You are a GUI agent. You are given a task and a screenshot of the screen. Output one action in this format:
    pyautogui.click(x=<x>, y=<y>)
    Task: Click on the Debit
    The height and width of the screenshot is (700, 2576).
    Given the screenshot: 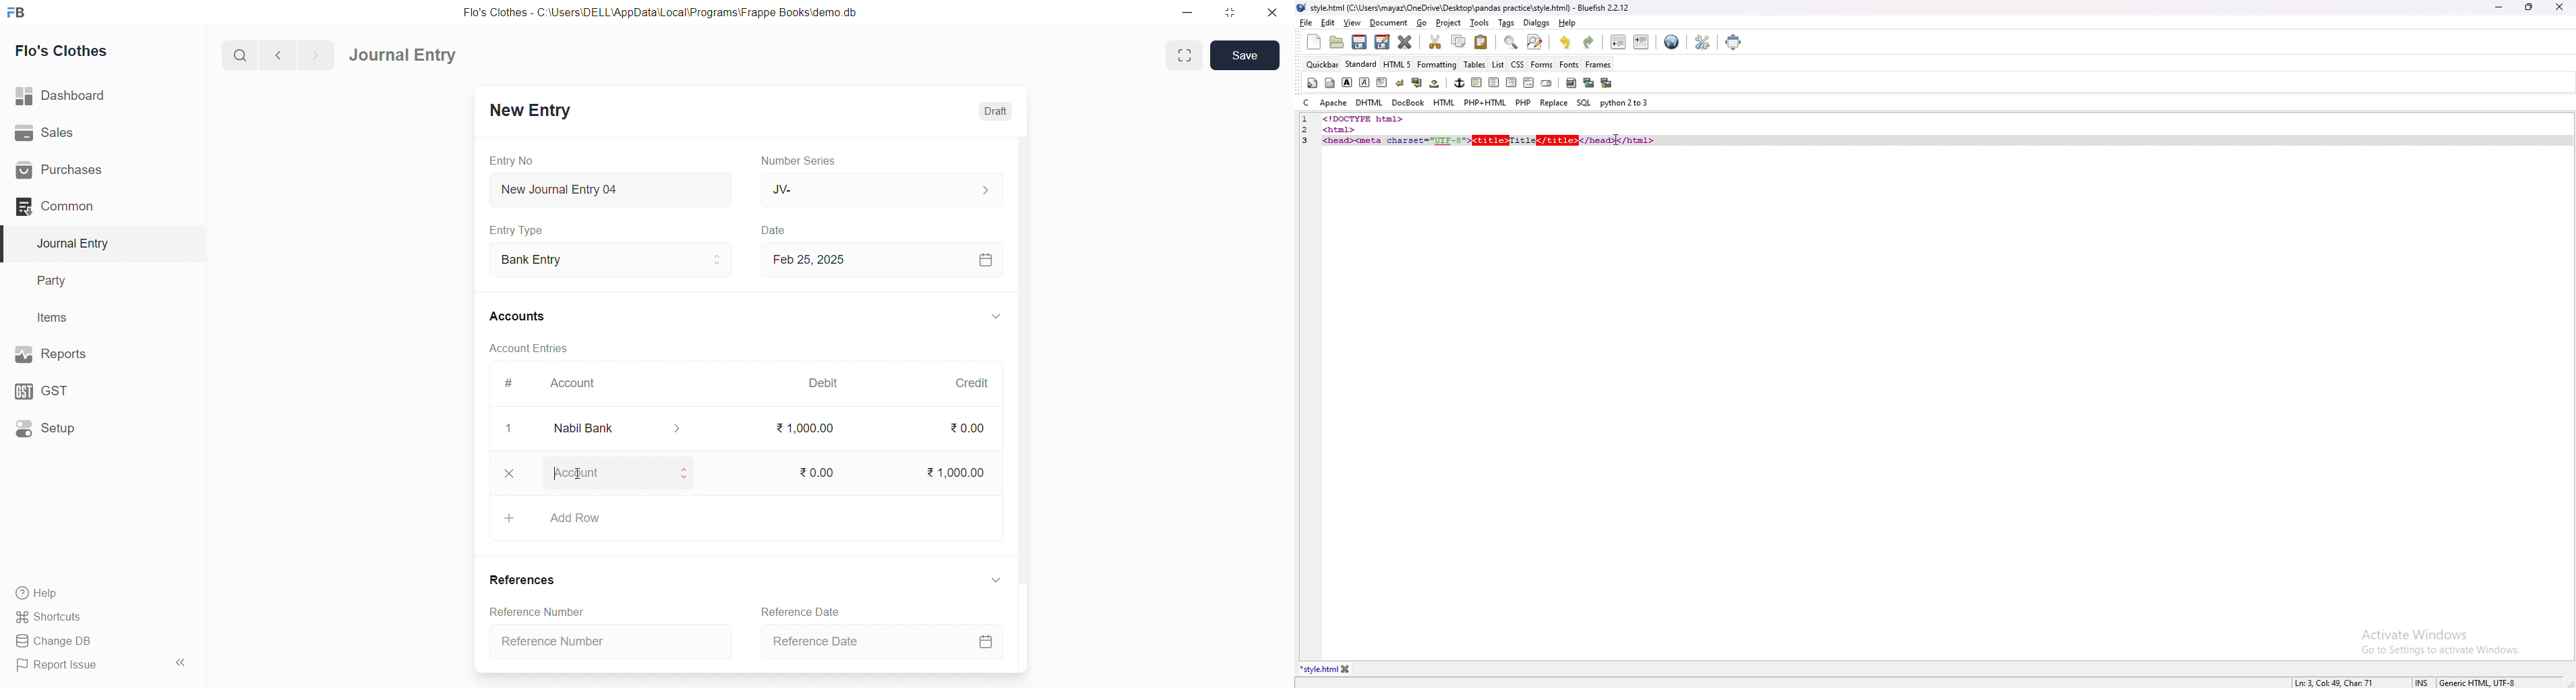 What is the action you would take?
    pyautogui.click(x=824, y=384)
    